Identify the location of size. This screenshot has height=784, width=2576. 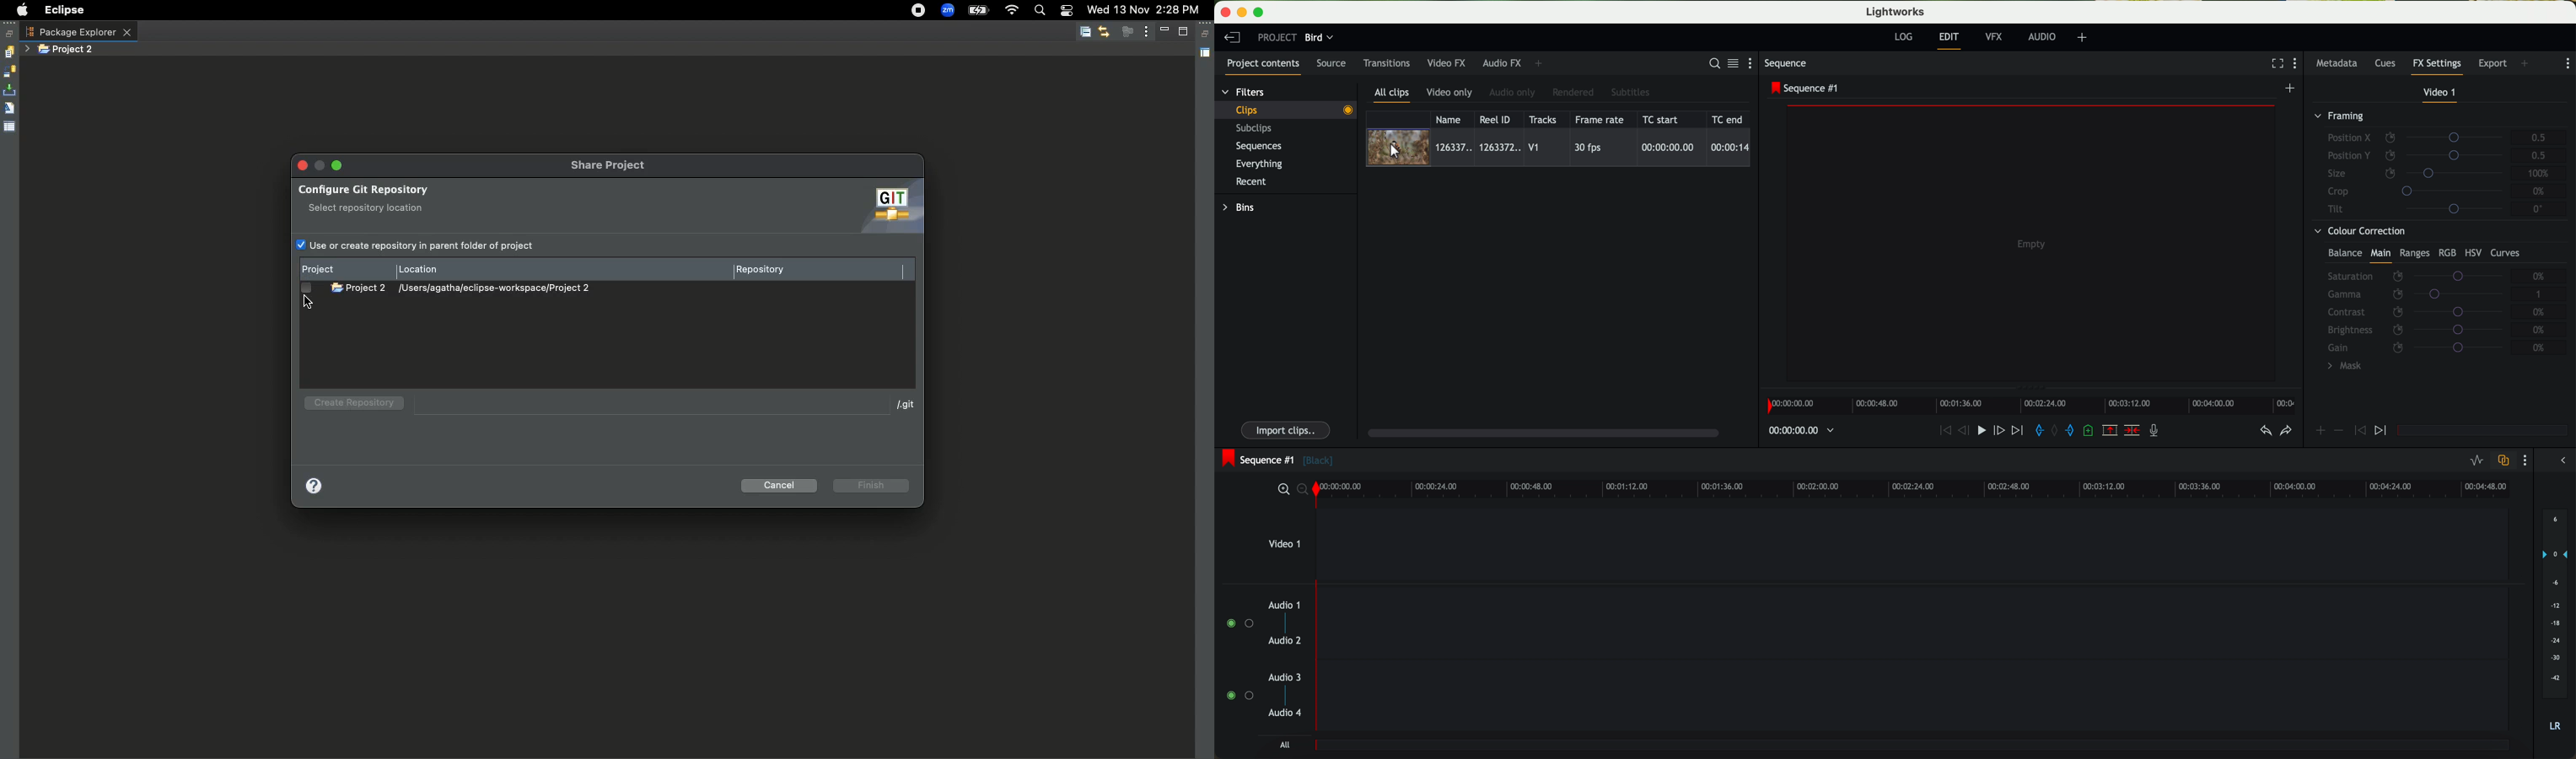
(2418, 174).